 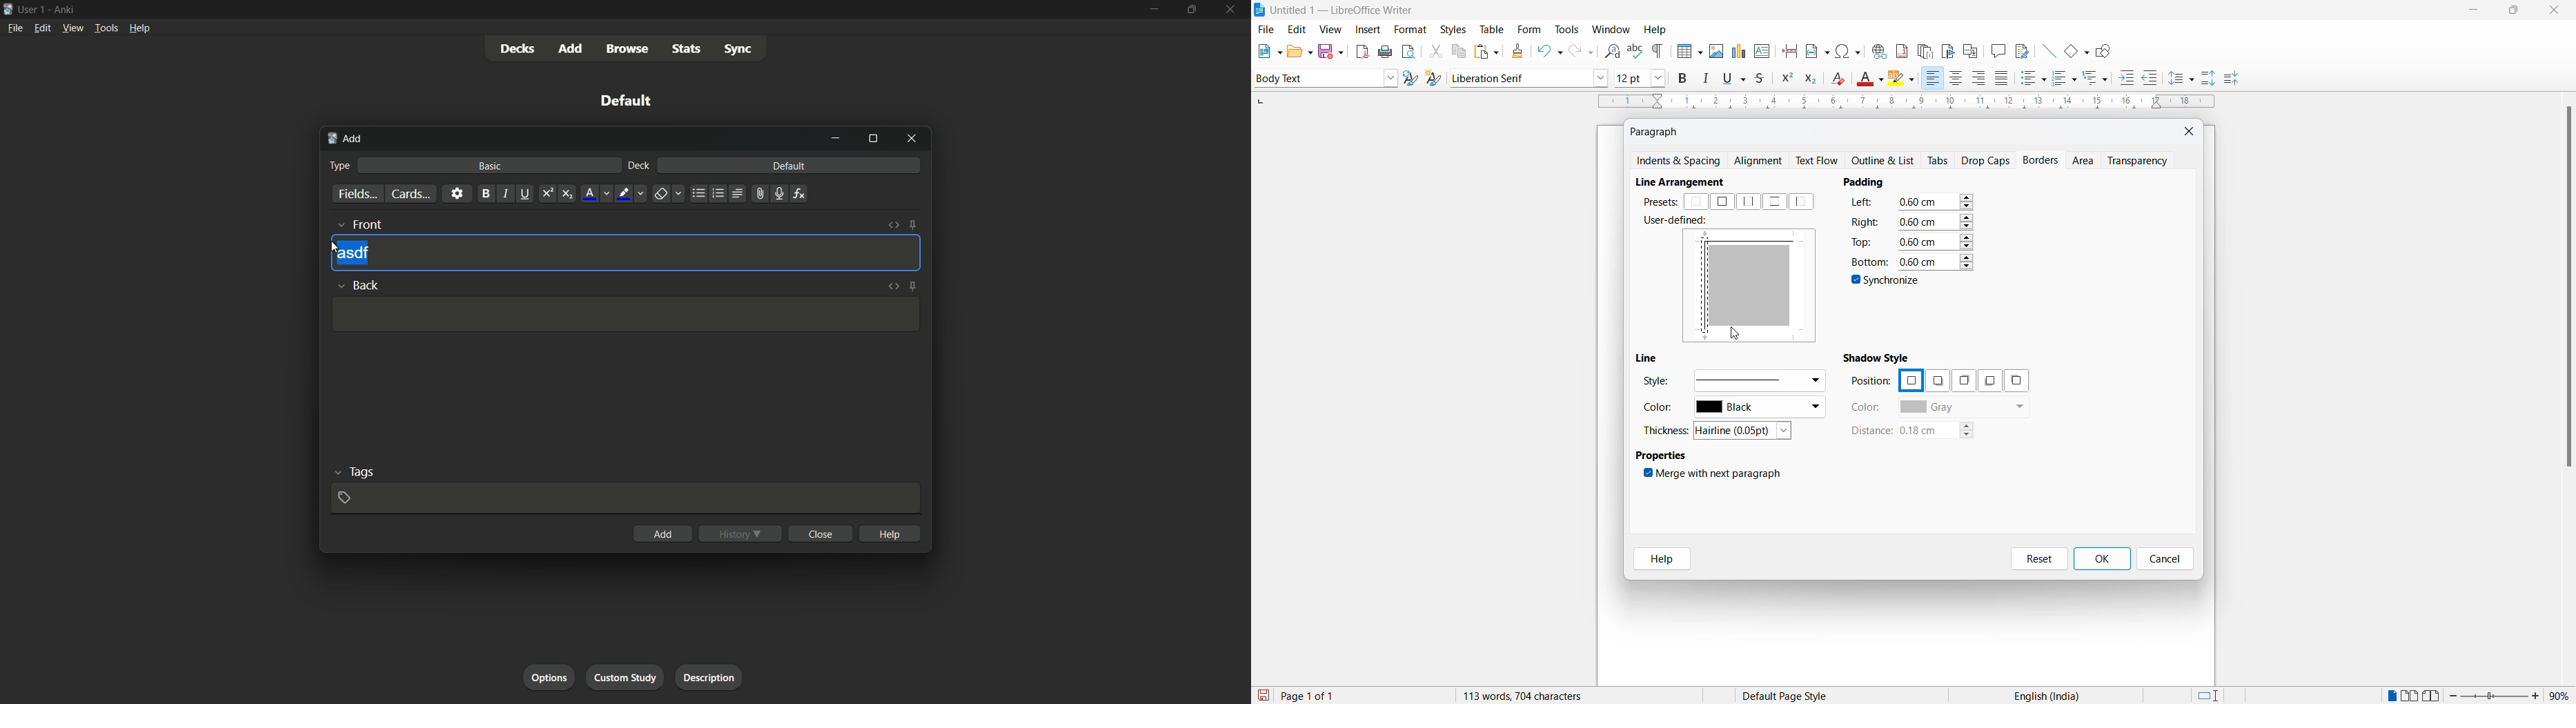 I want to click on help, so click(x=140, y=30).